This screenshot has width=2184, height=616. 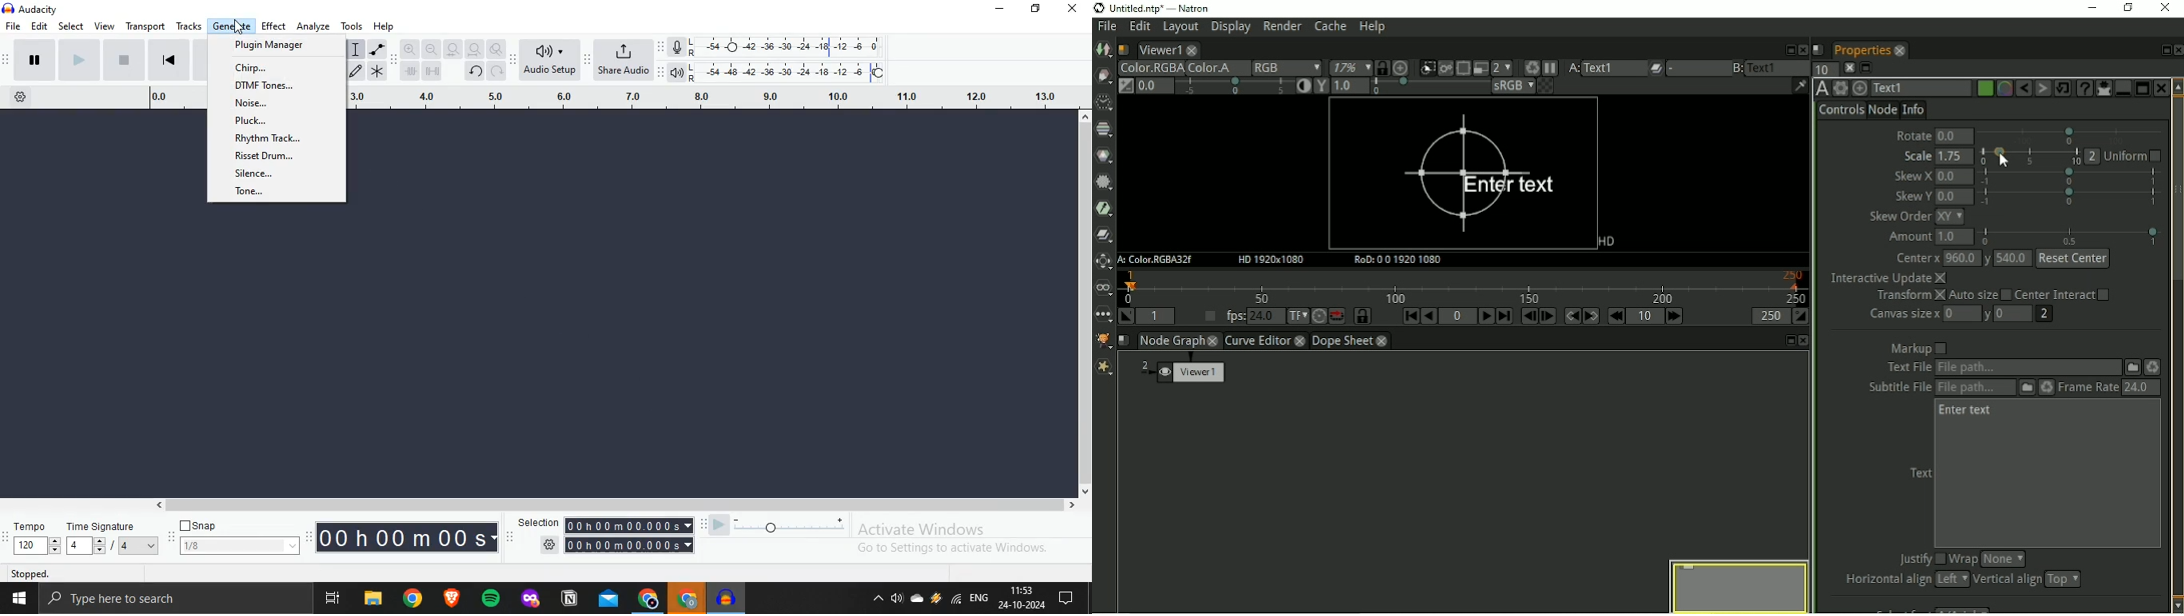 What do you see at coordinates (176, 599) in the screenshot?
I see `Search bar` at bounding box center [176, 599].